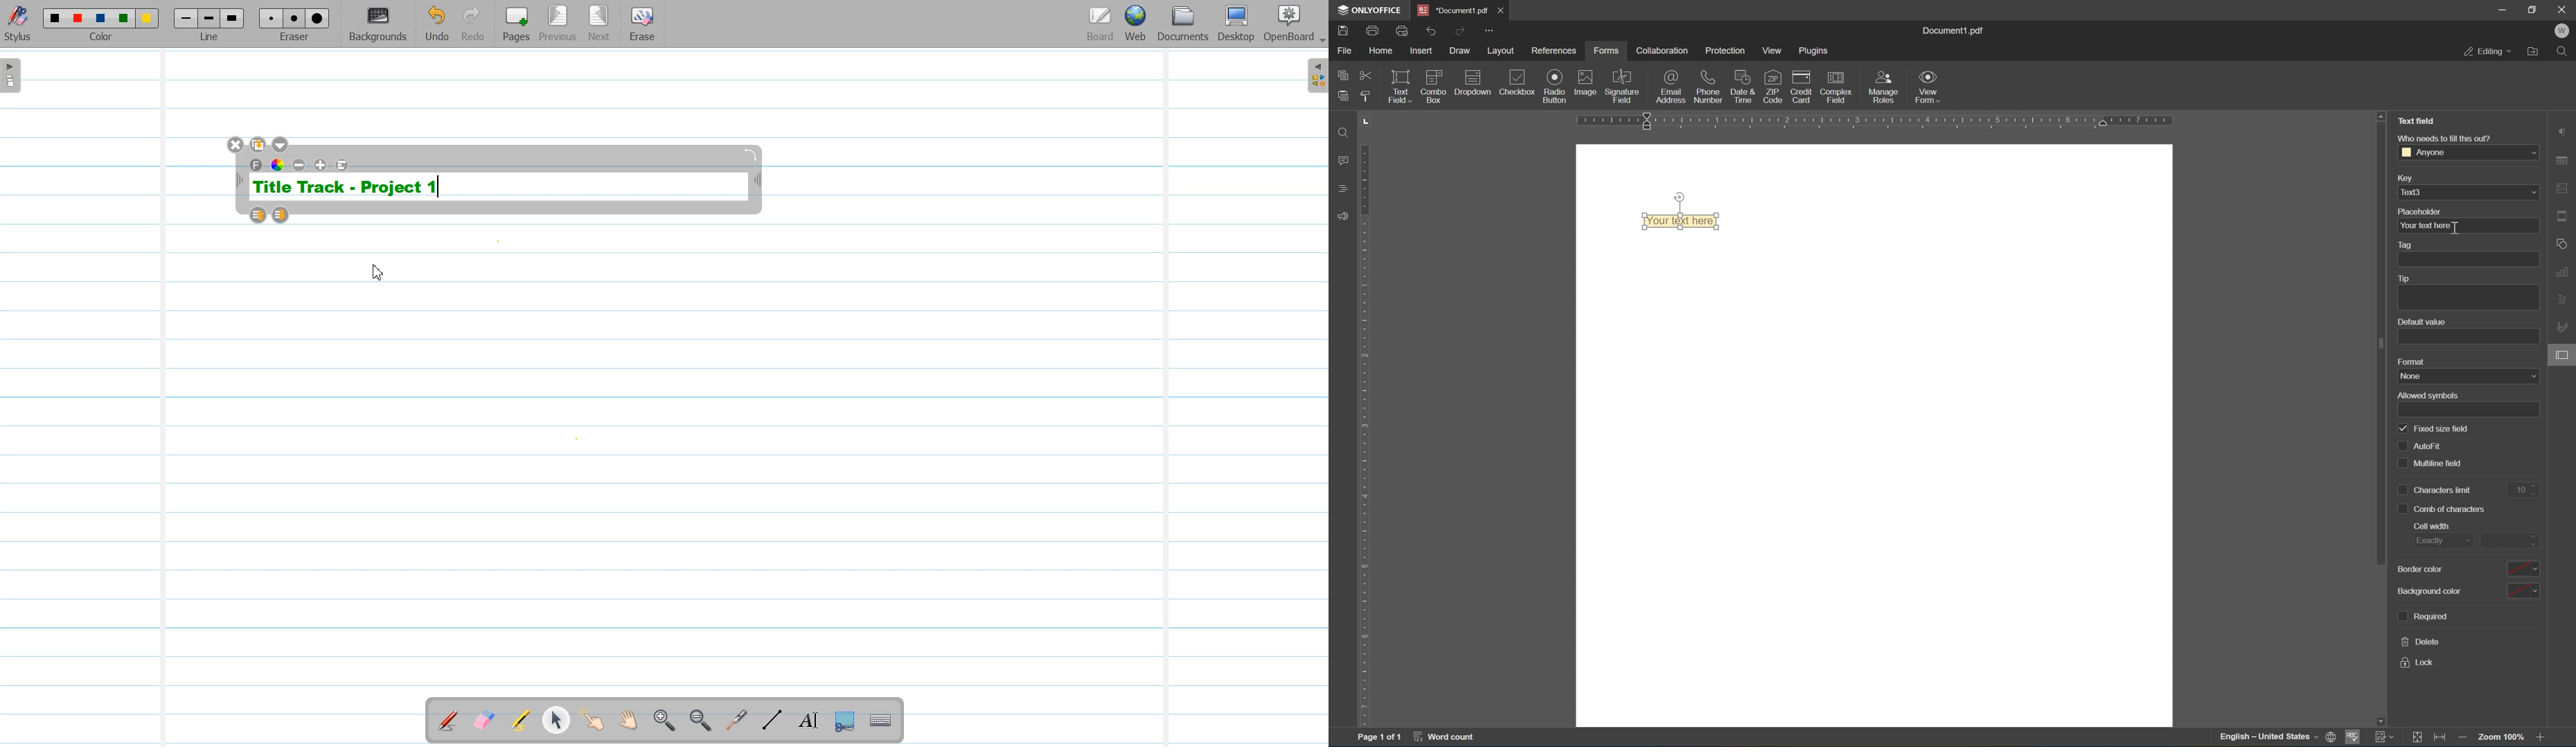 The width and height of the screenshot is (2576, 756). Describe the element at coordinates (1672, 86) in the screenshot. I see `email address` at that location.